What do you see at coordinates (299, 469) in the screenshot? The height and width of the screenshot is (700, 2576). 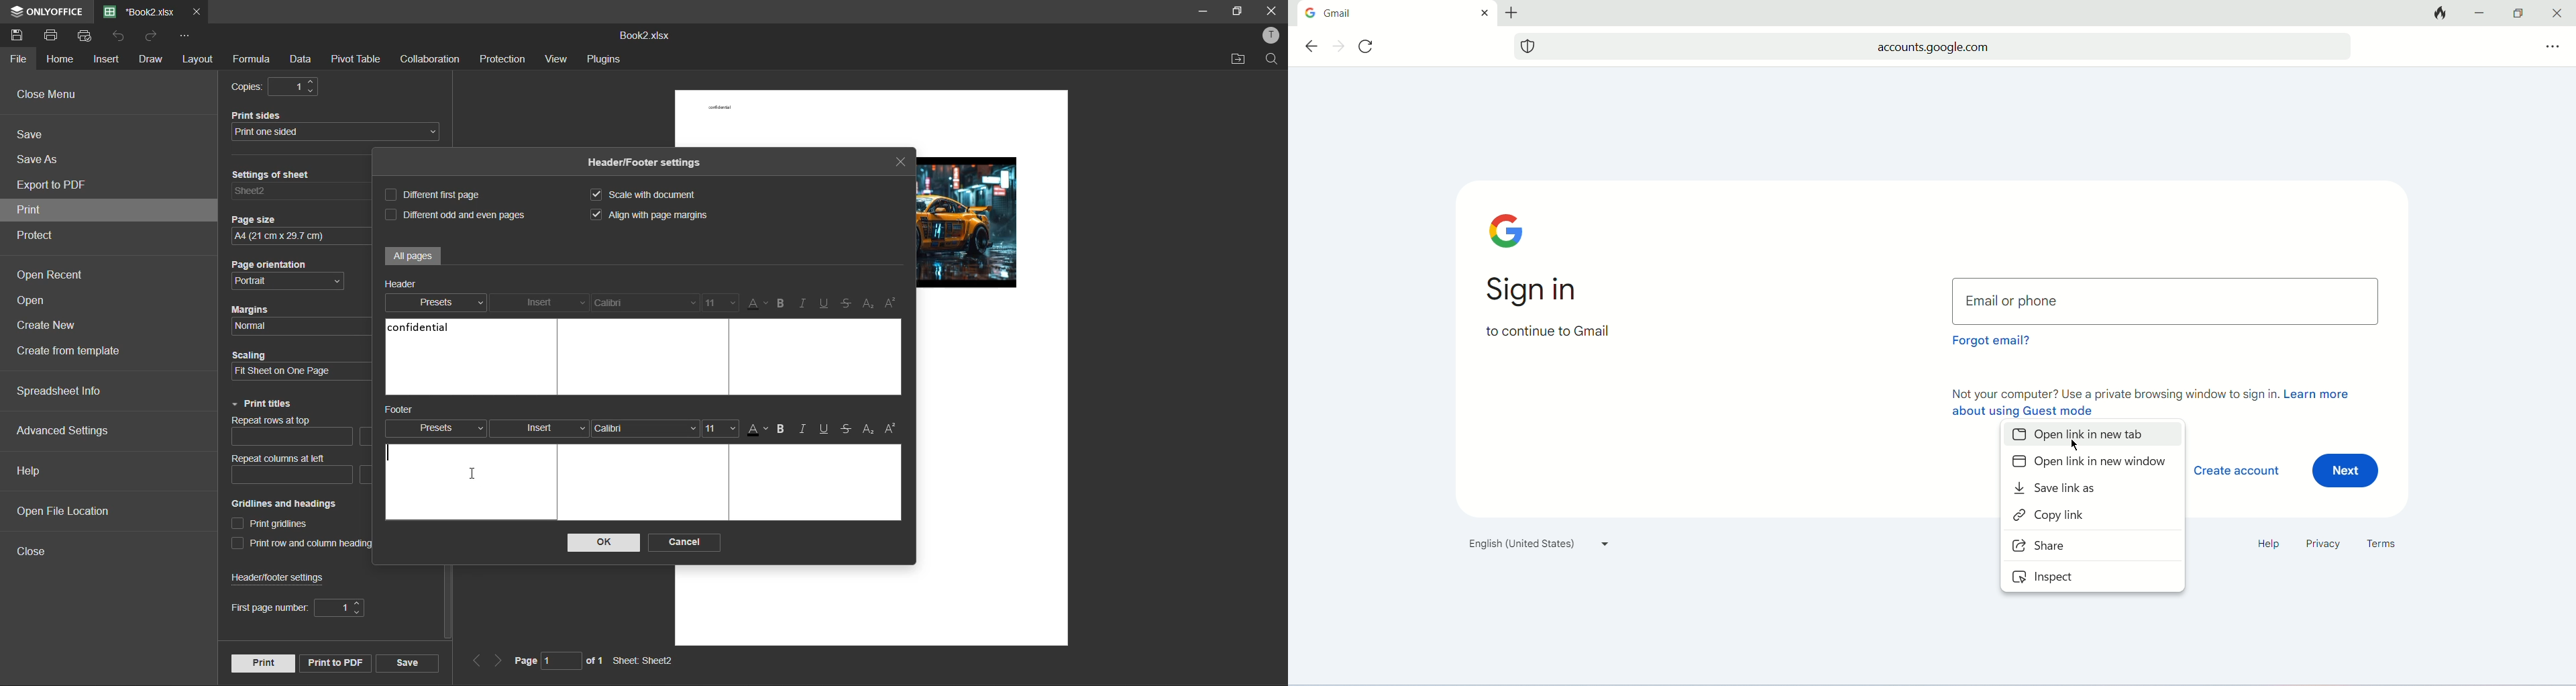 I see `repeat columns at left` at bounding box center [299, 469].